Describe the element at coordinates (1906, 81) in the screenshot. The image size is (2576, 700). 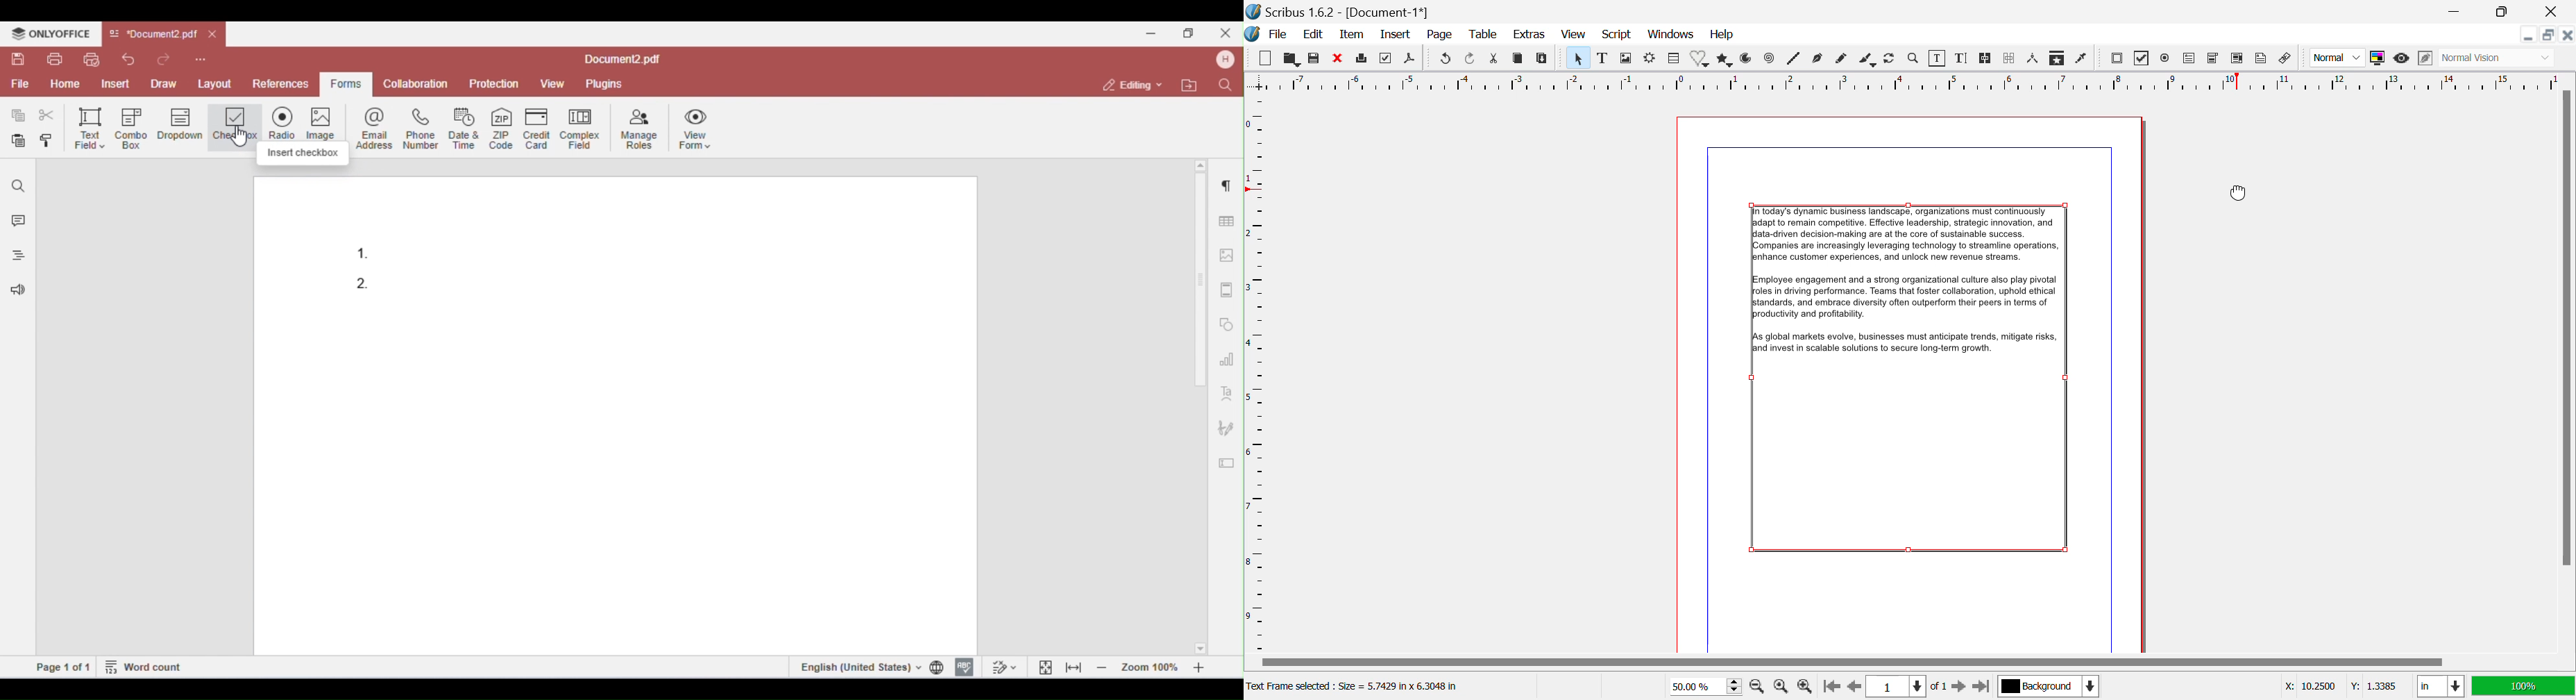
I see `Vertical Page Margins` at that location.